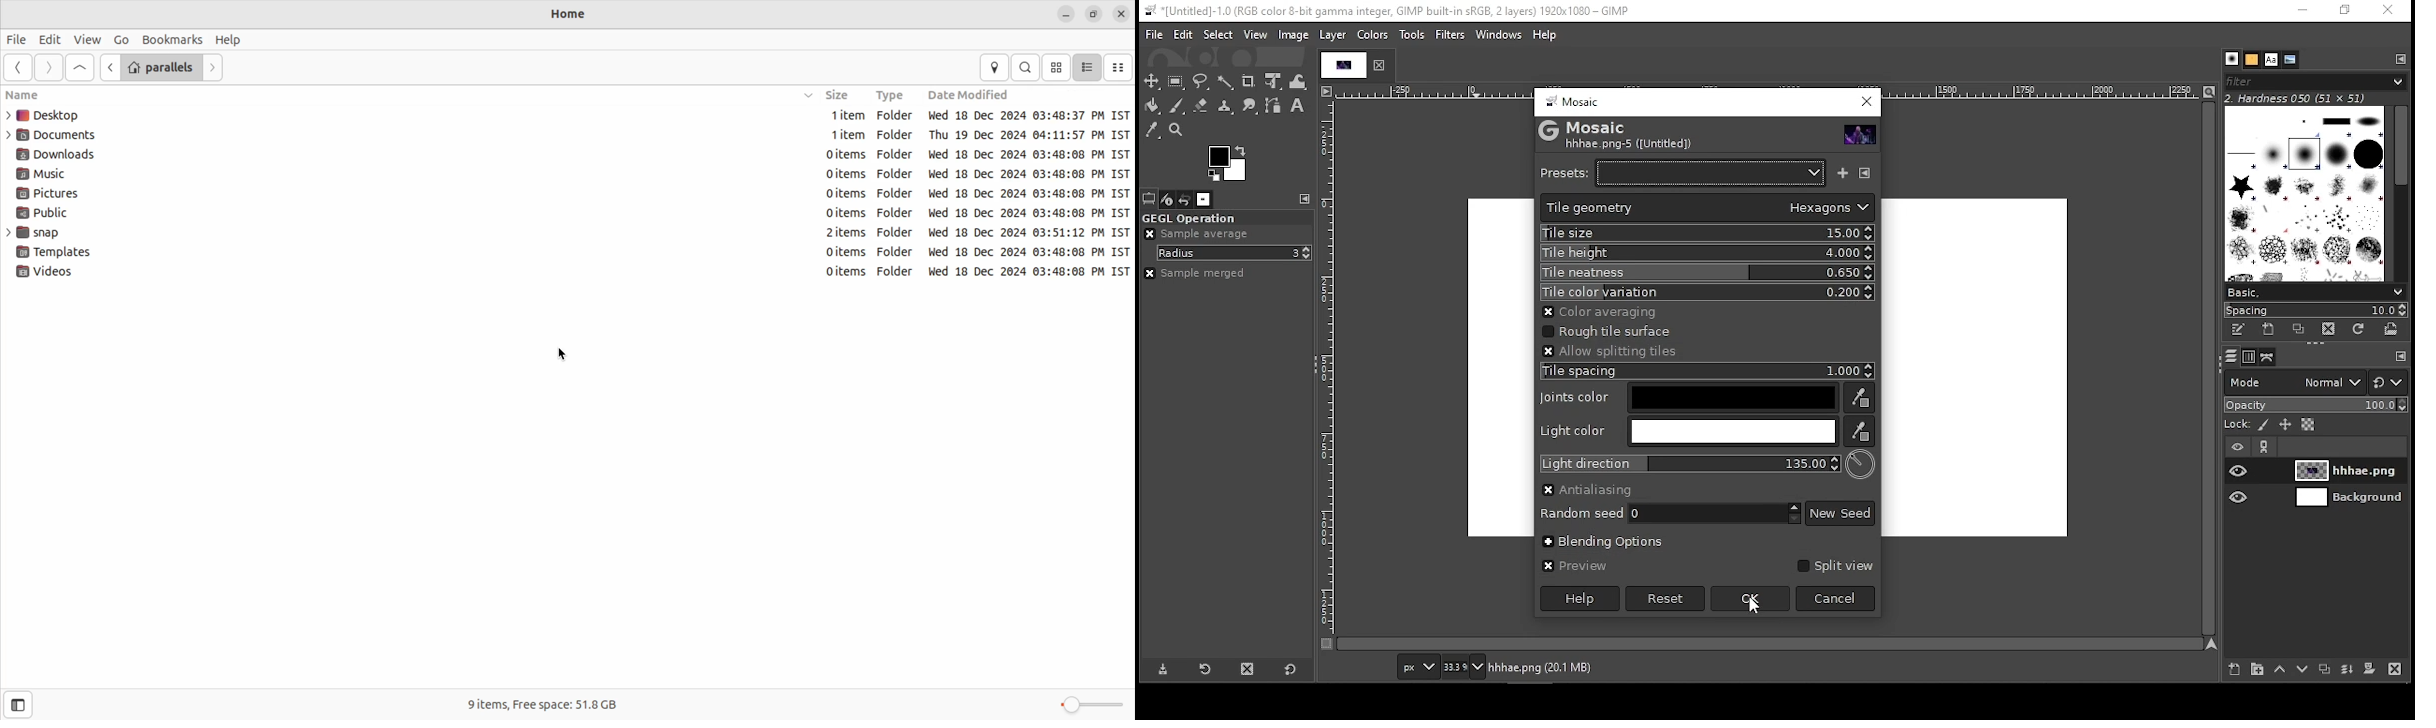  What do you see at coordinates (1708, 292) in the screenshot?
I see `tile color bvariation` at bounding box center [1708, 292].